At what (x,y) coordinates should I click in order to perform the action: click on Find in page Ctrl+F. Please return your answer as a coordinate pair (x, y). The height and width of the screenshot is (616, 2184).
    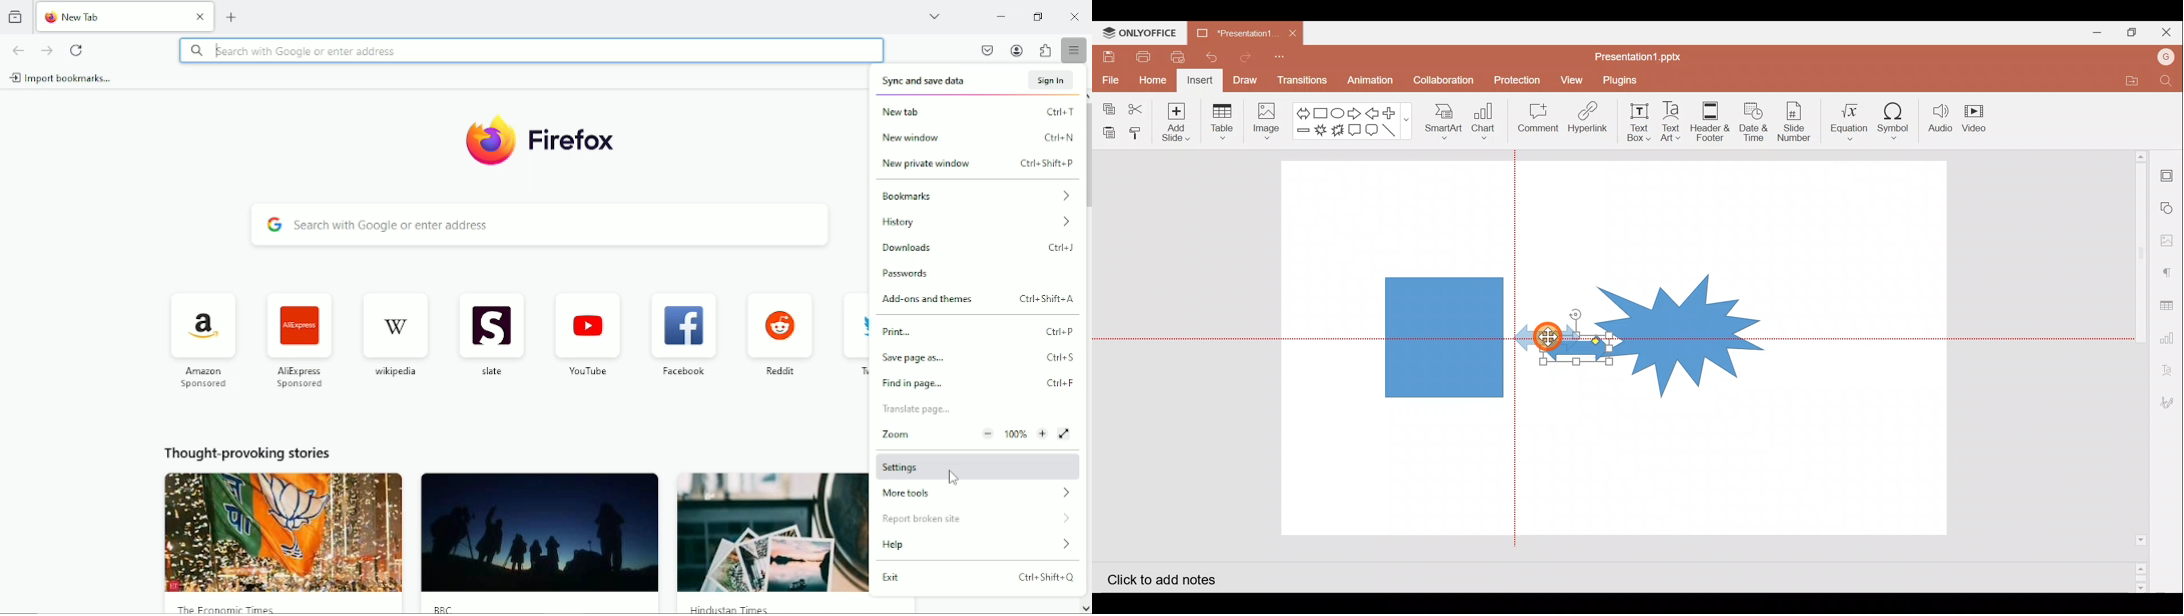
    Looking at the image, I should click on (976, 383).